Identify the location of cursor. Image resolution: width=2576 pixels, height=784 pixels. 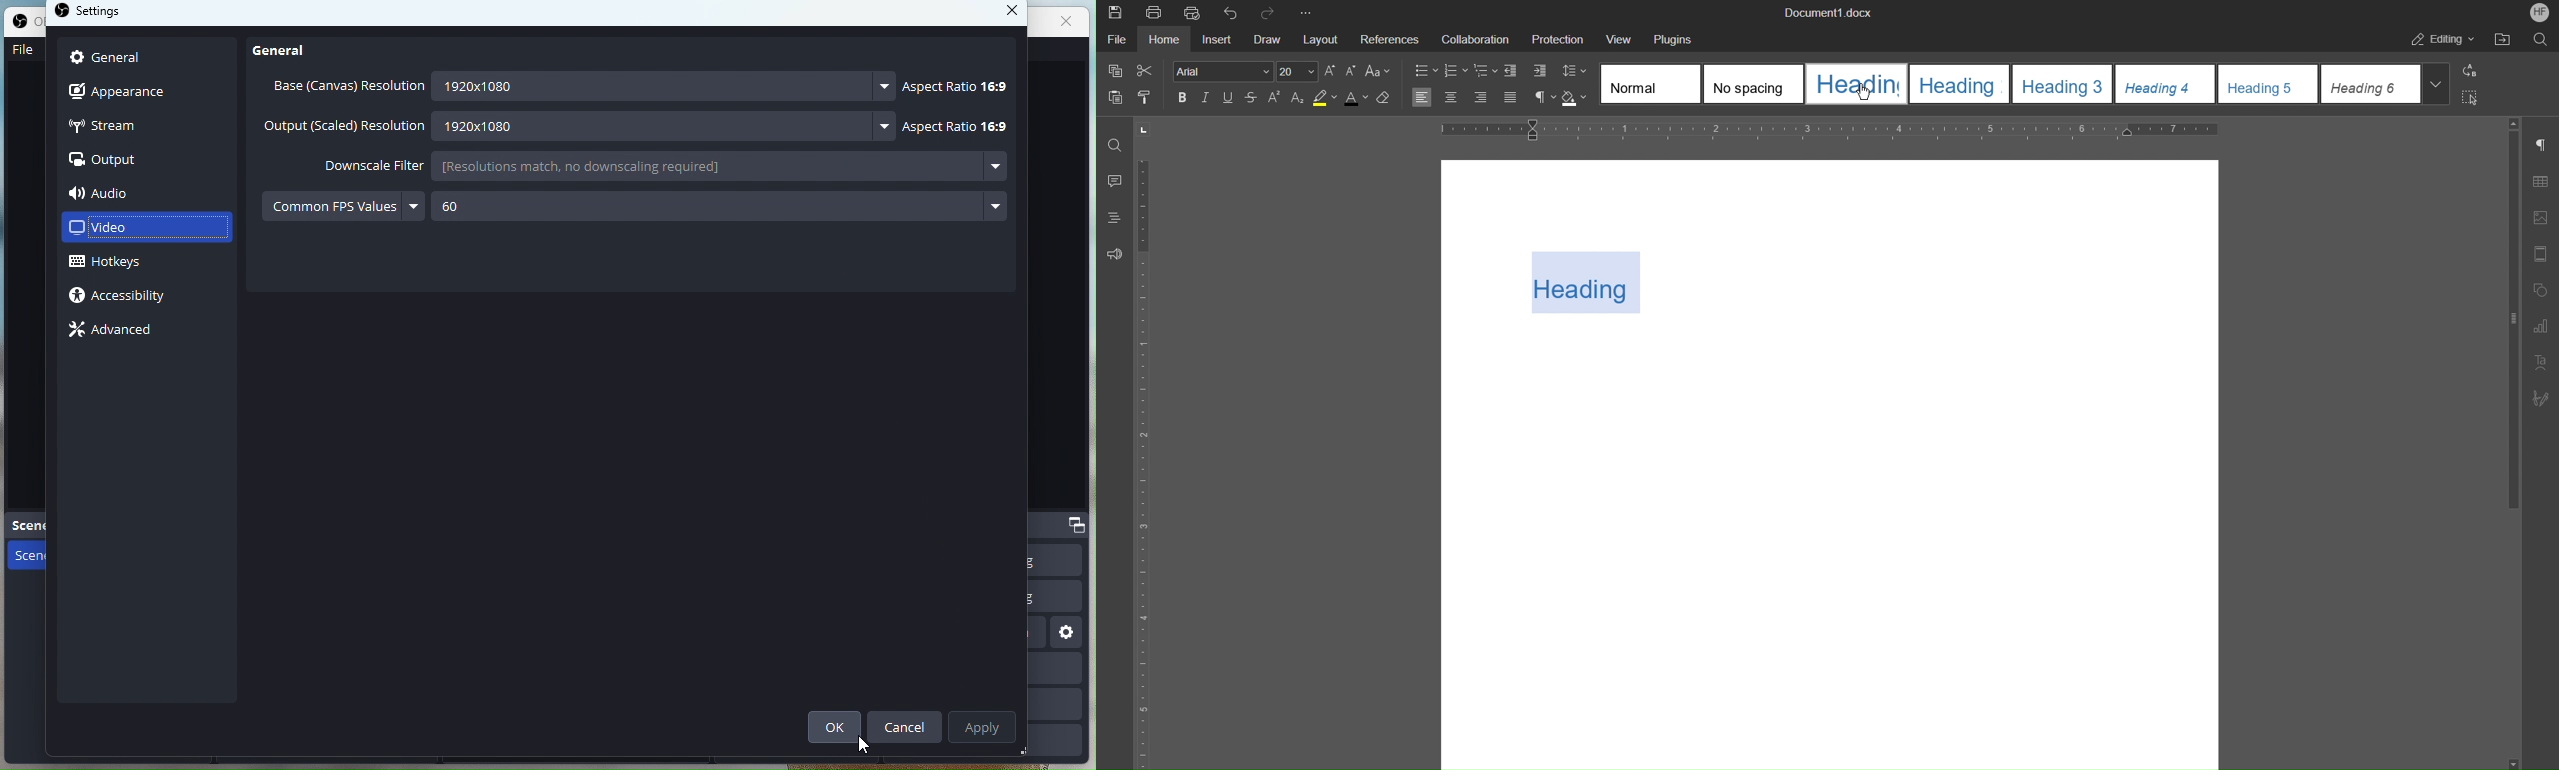
(859, 745).